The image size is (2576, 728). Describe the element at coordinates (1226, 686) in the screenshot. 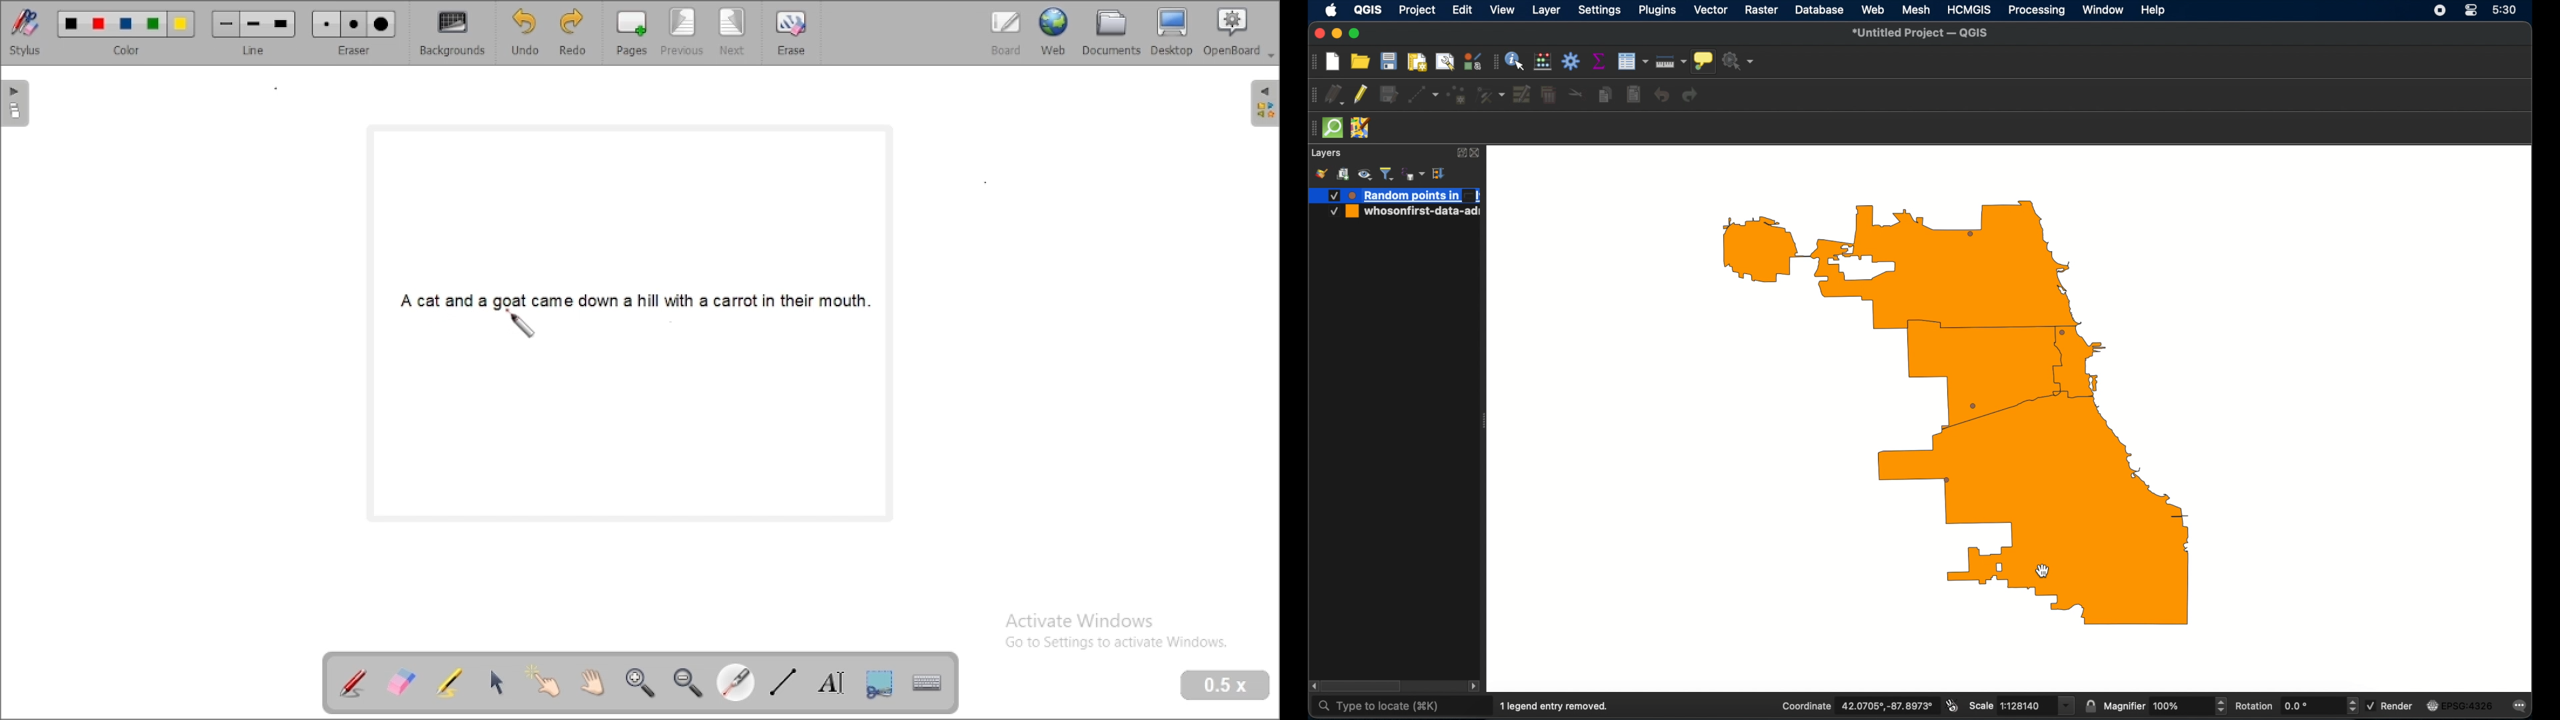

I see `zoom level` at that location.